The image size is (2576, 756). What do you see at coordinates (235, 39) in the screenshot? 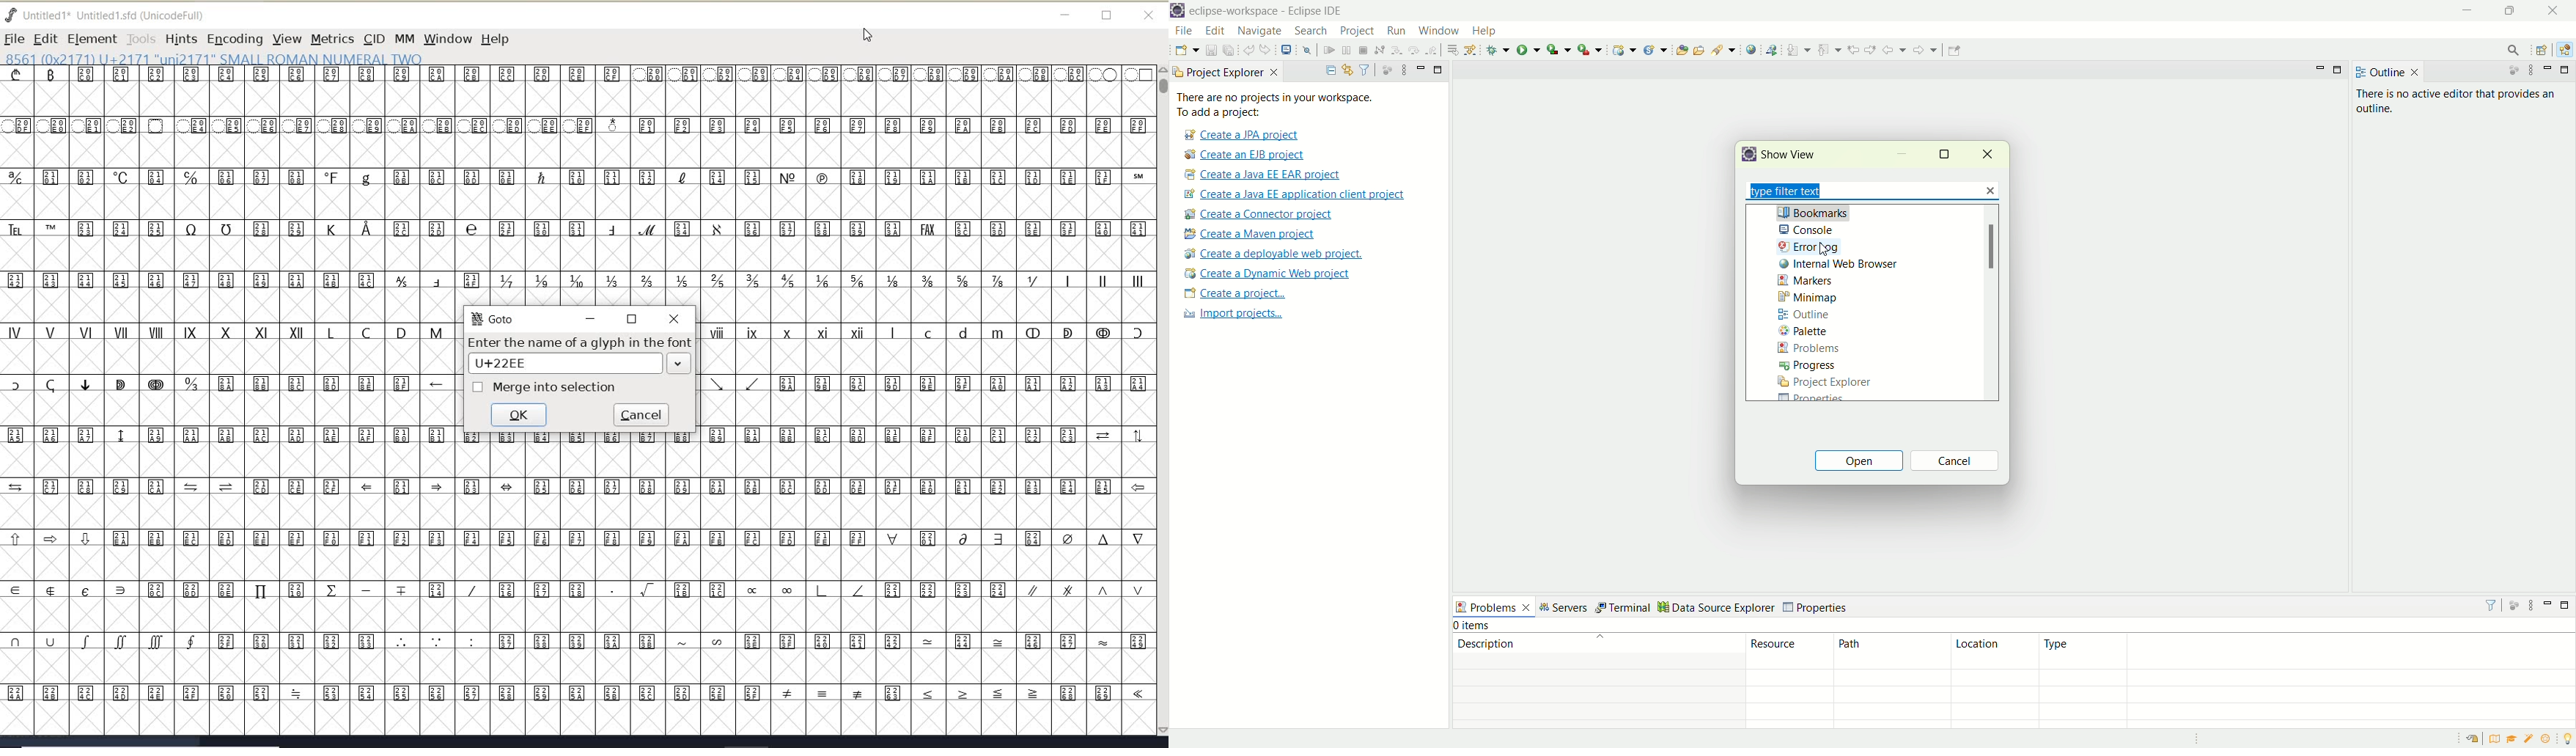
I see `ENCODING` at bounding box center [235, 39].